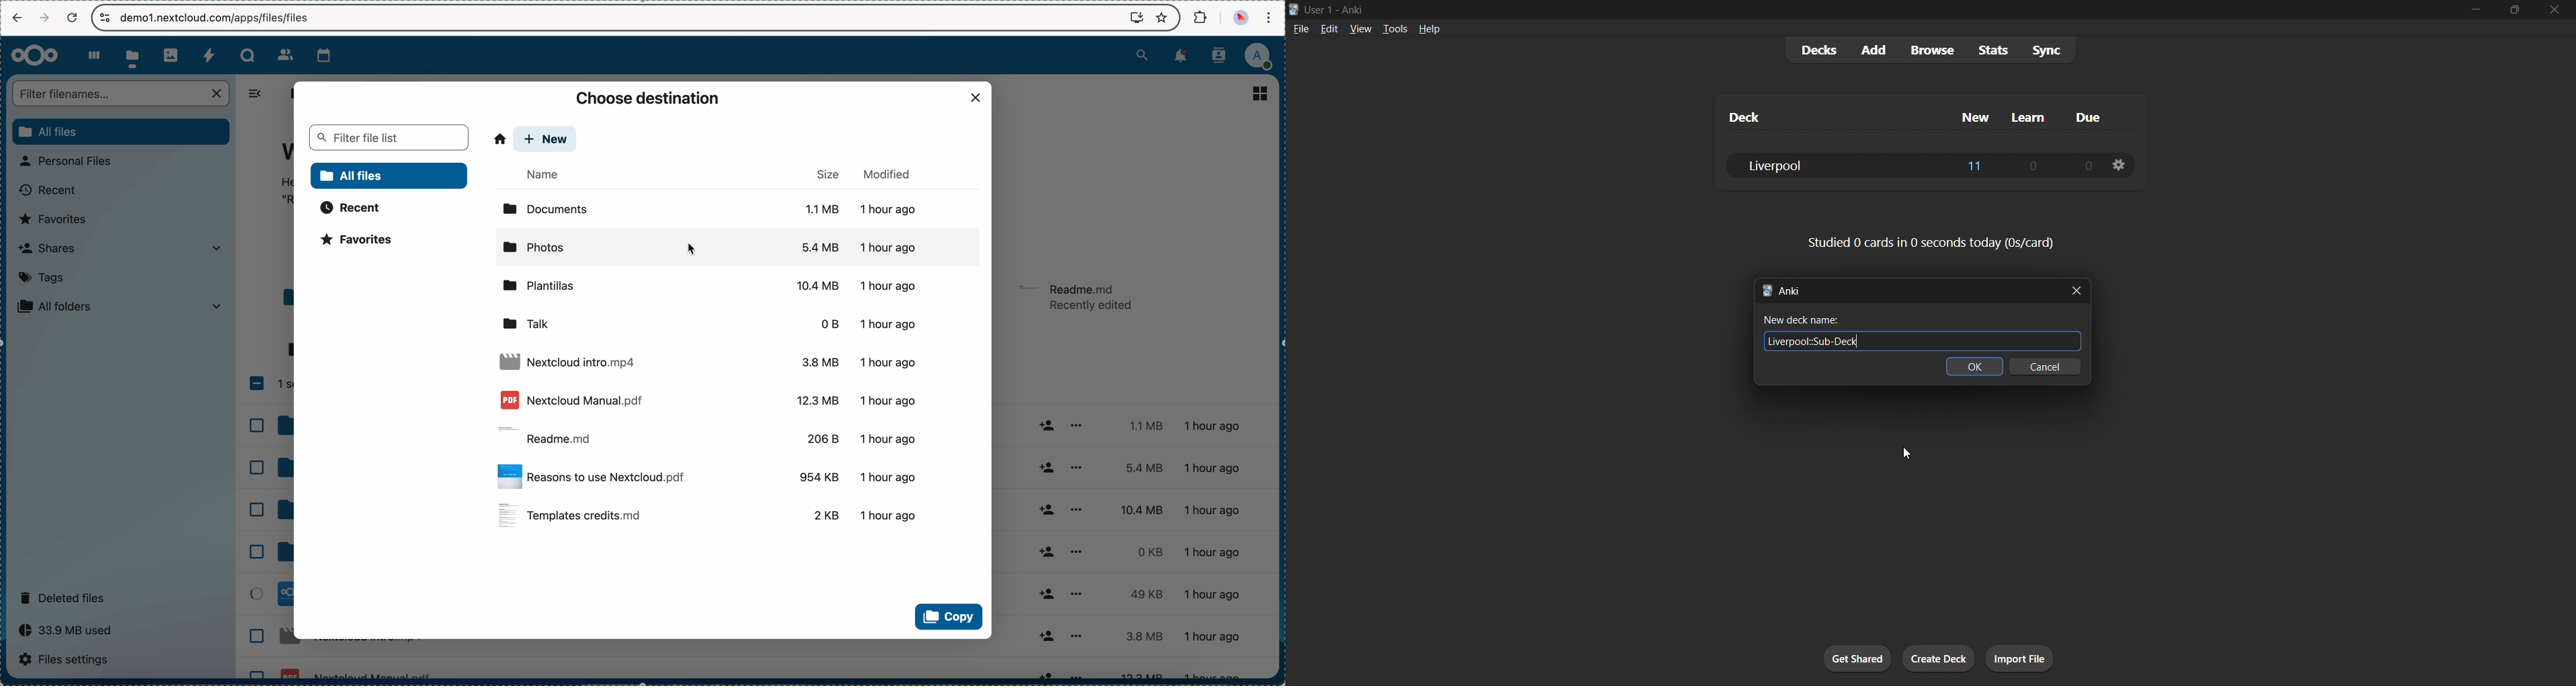 The width and height of the screenshot is (2576, 700). What do you see at coordinates (67, 660) in the screenshot?
I see `files settings` at bounding box center [67, 660].